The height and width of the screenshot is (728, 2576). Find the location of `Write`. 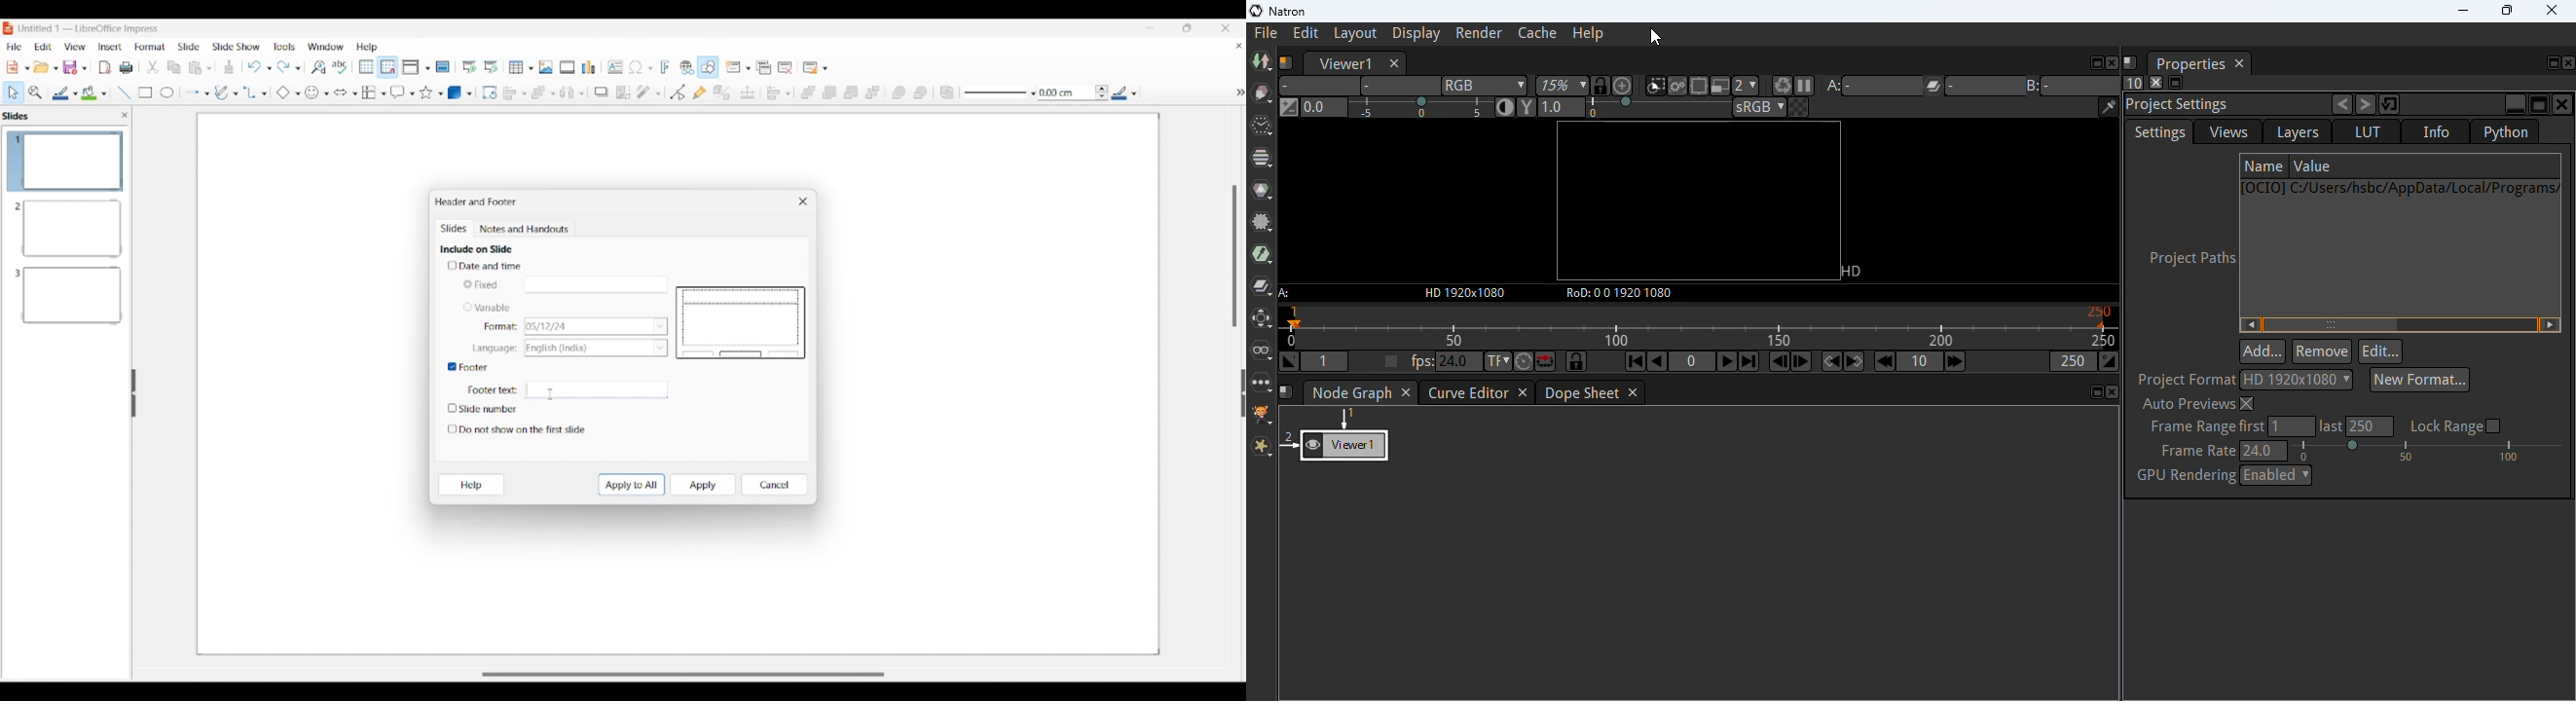

Write is located at coordinates (223, 91).